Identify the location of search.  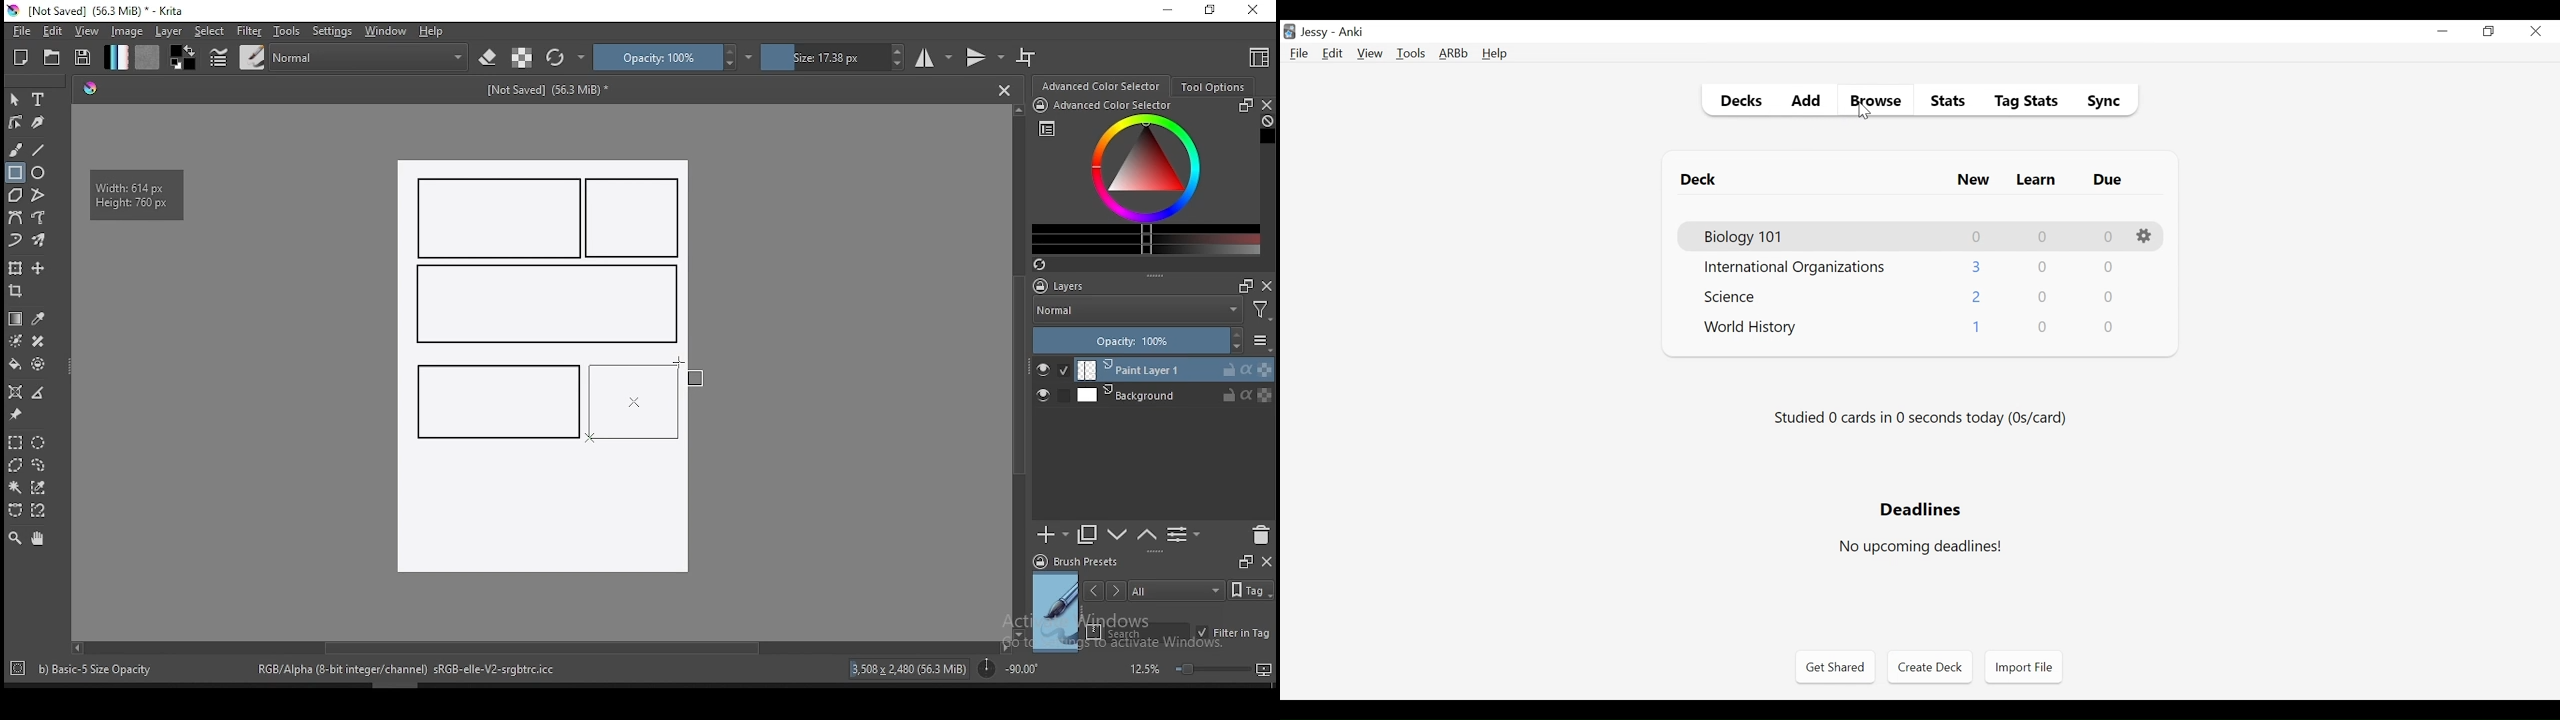
(1138, 632).